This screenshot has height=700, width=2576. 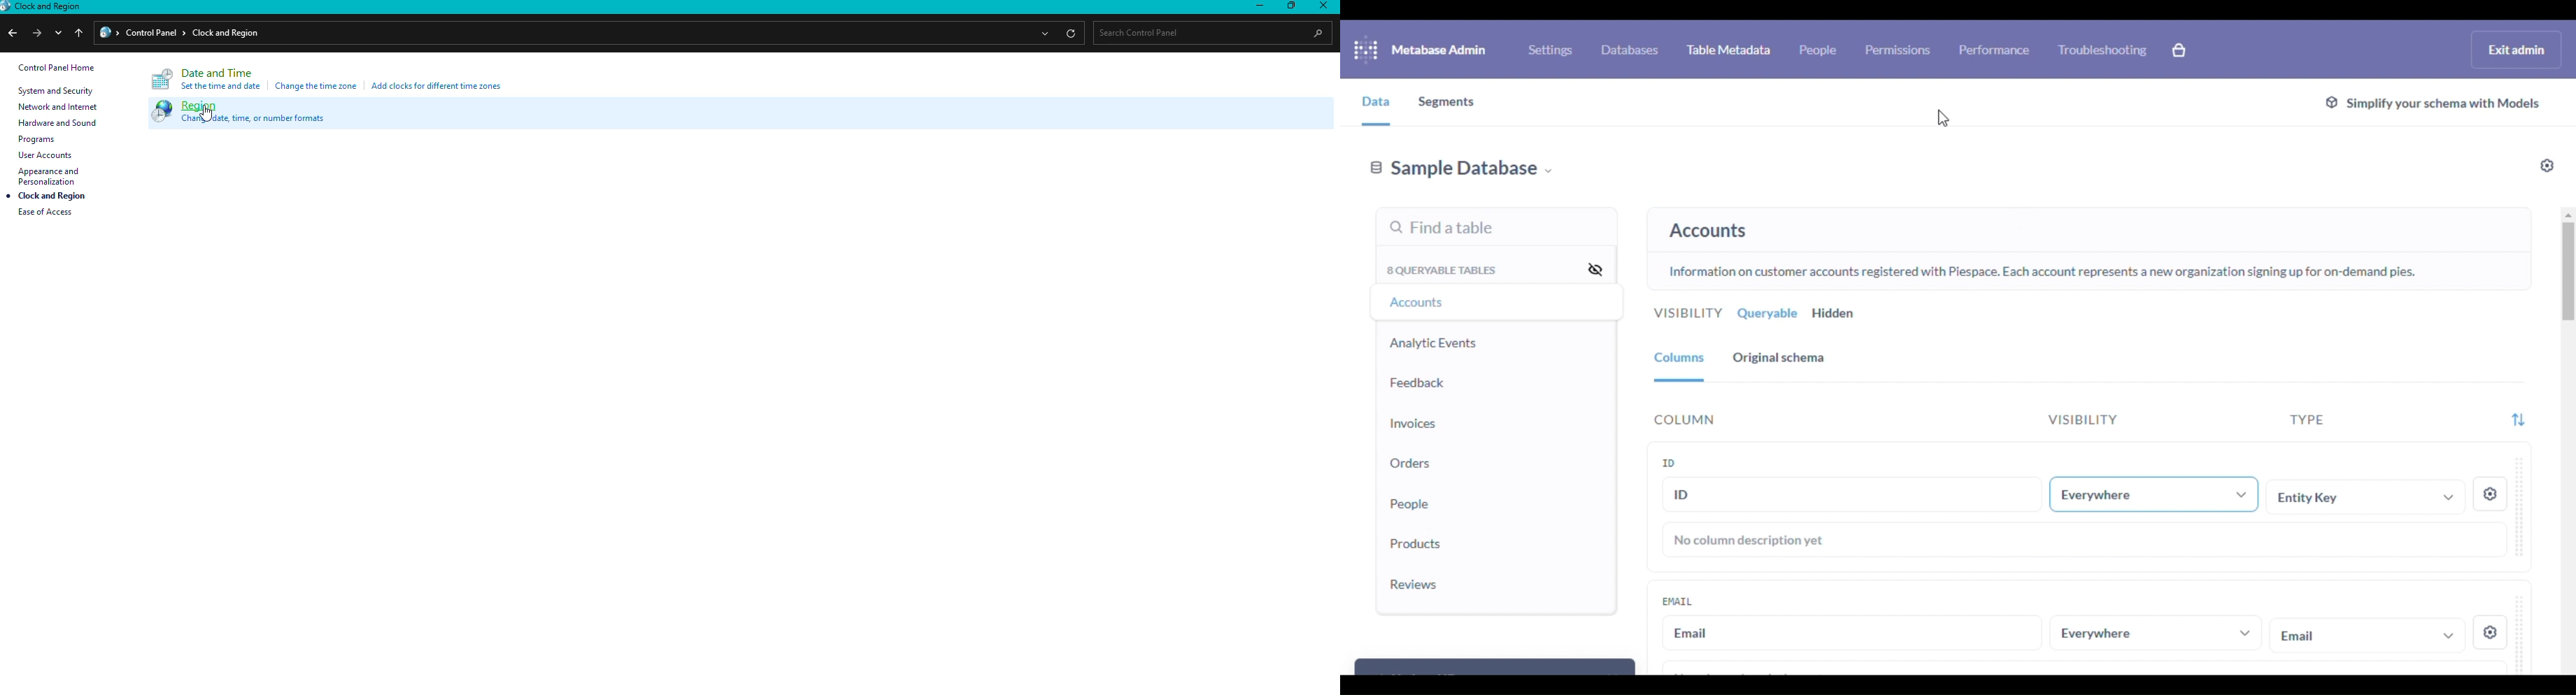 I want to click on email, so click(x=2366, y=635).